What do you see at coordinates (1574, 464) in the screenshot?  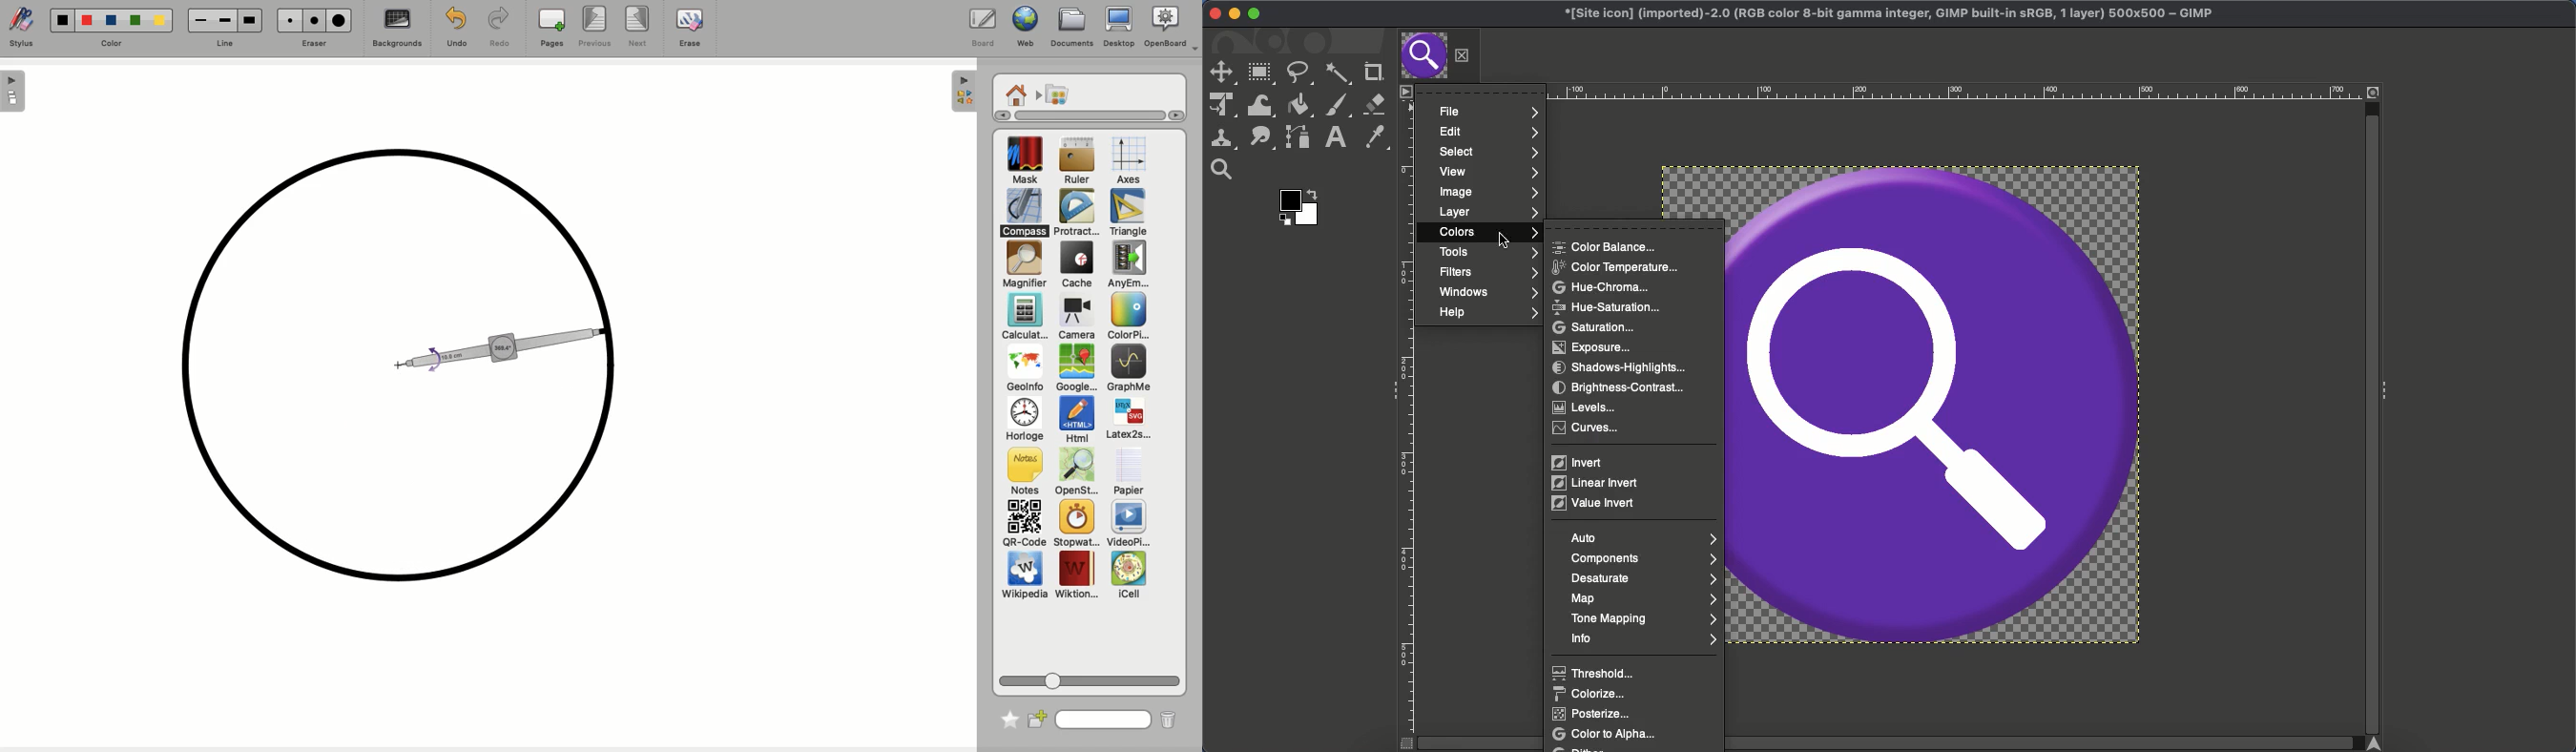 I see `Invert` at bounding box center [1574, 464].